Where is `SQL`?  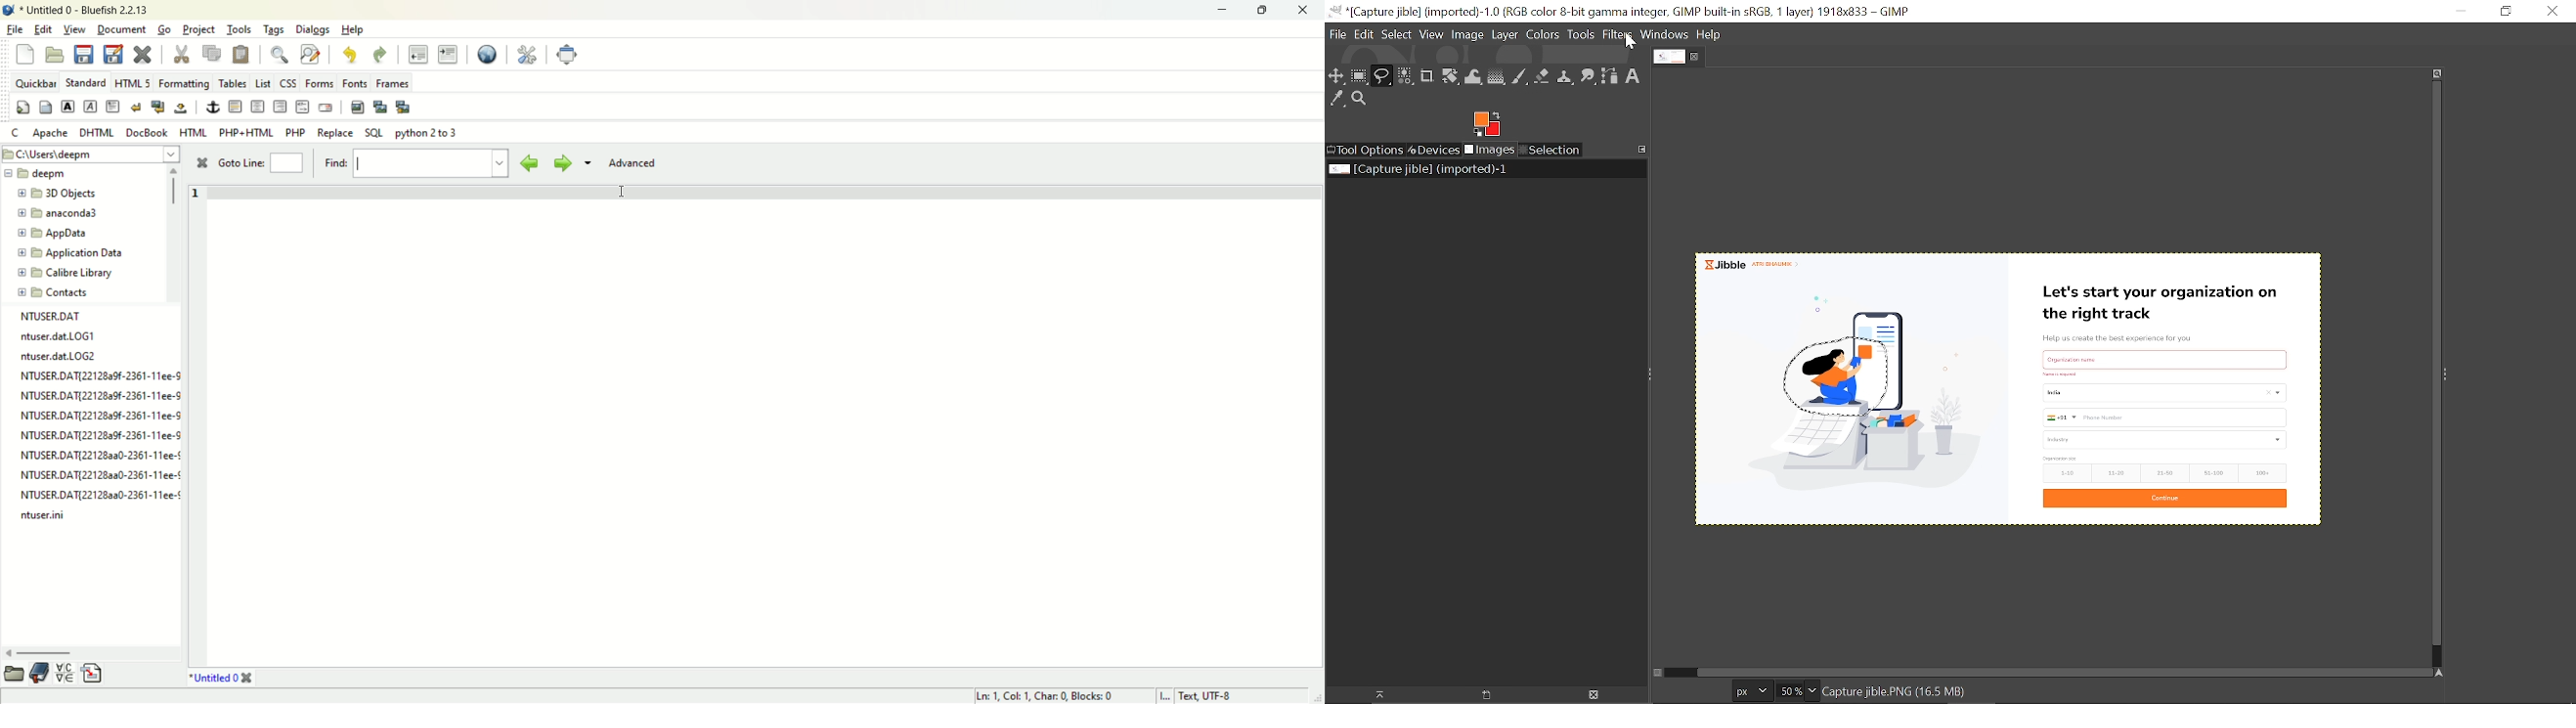
SQL is located at coordinates (374, 133).